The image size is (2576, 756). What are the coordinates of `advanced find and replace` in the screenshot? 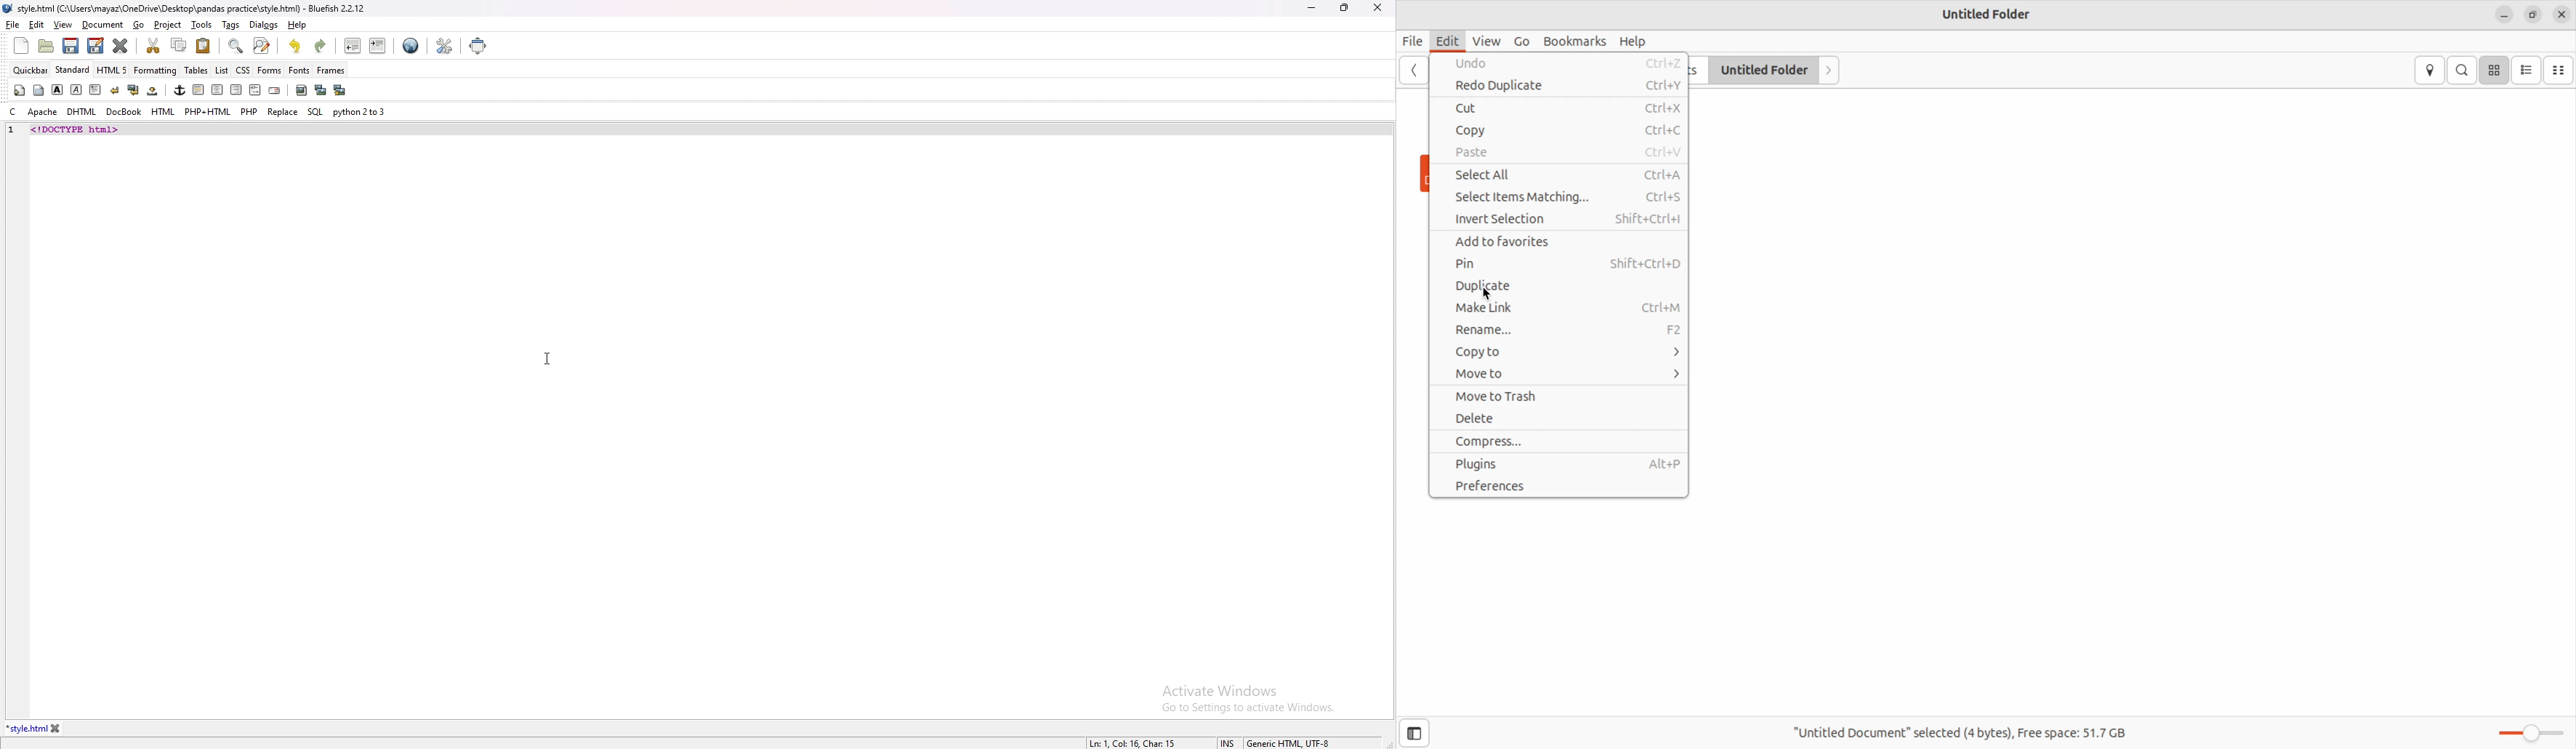 It's located at (261, 45).